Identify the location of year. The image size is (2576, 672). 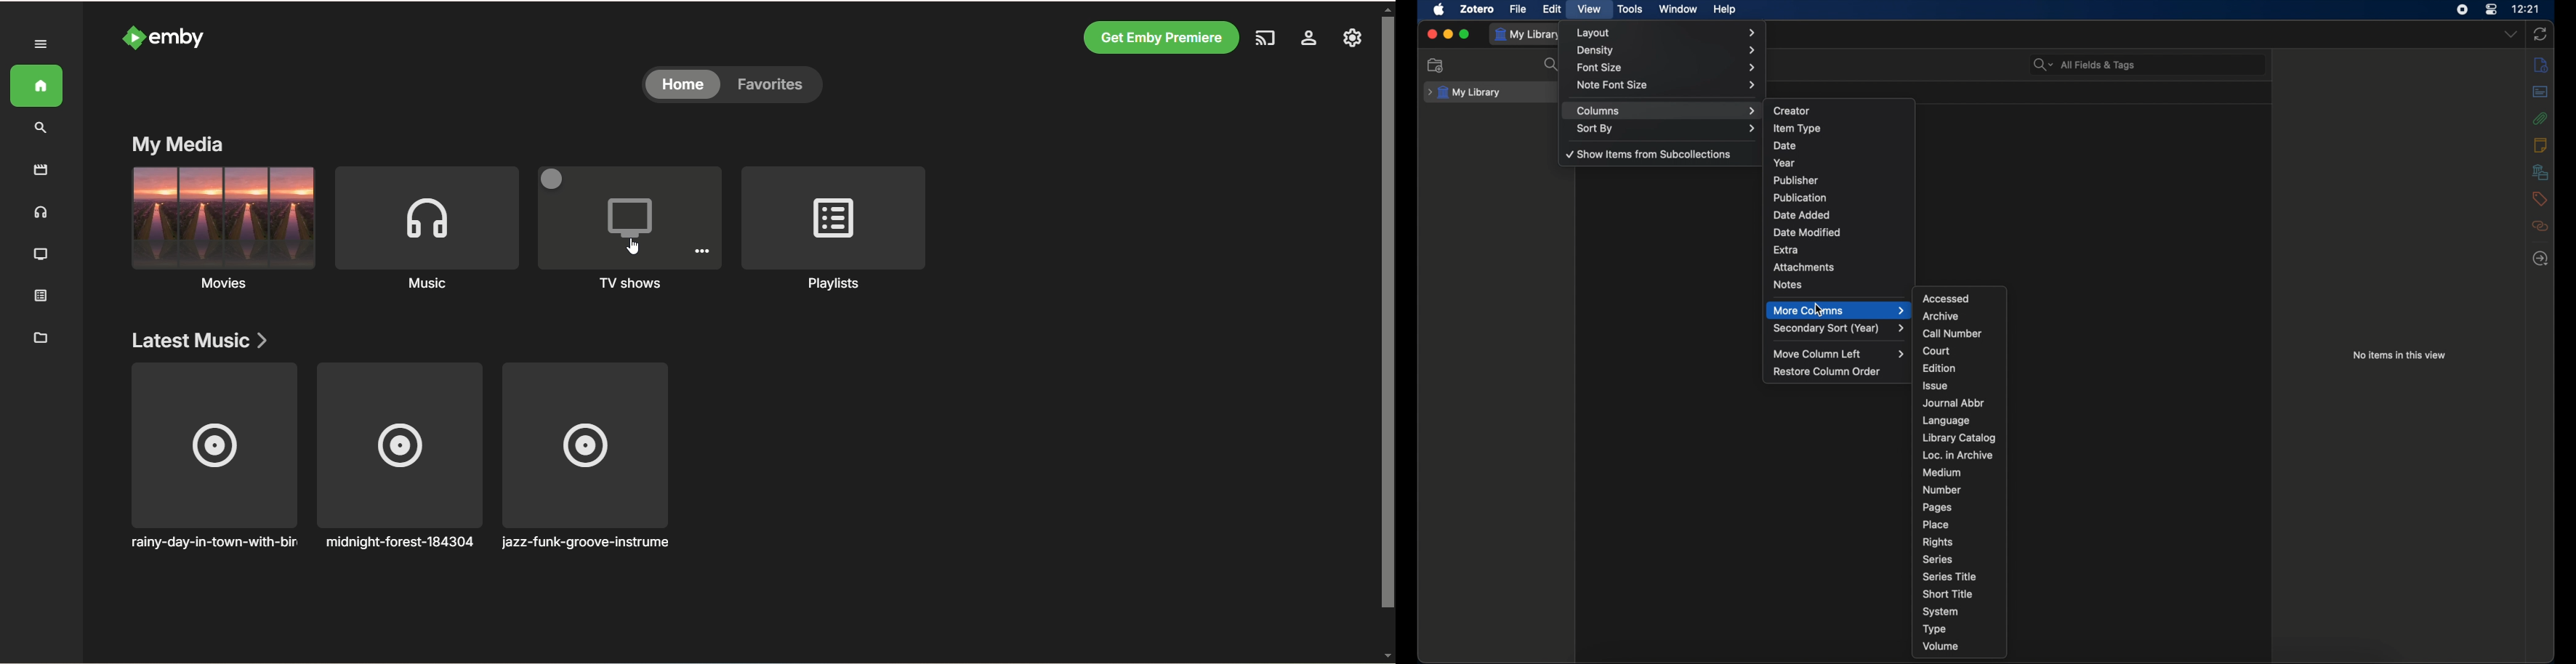
(1784, 164).